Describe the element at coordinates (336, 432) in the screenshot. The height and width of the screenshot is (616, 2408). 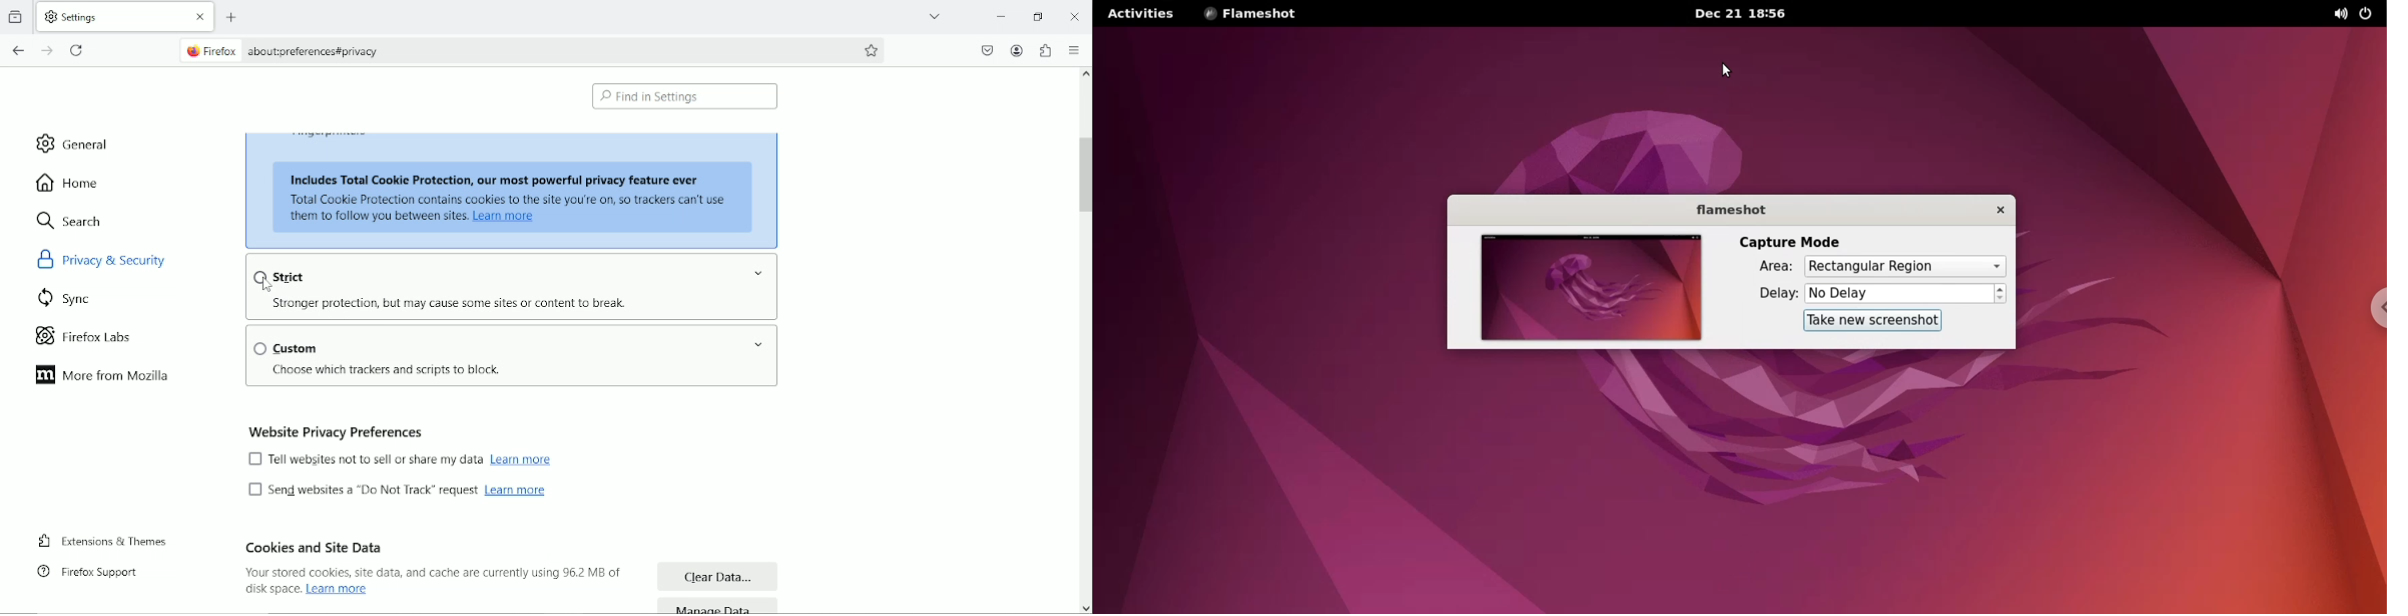
I see `website privacy preferences` at that location.